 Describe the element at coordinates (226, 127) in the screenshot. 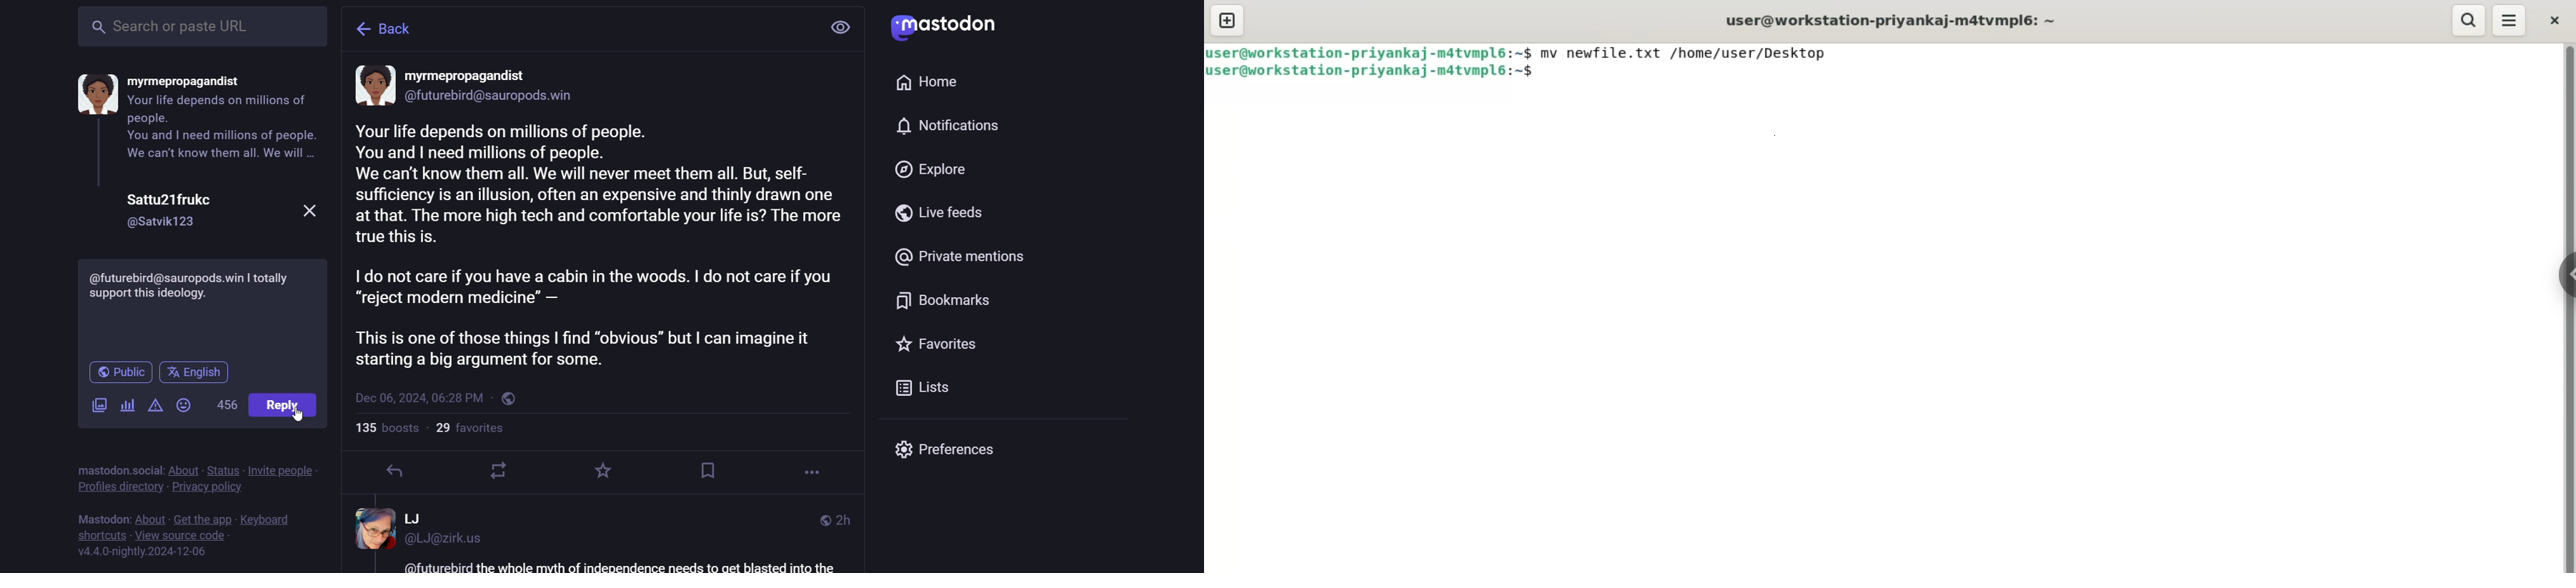

I see `content` at that location.